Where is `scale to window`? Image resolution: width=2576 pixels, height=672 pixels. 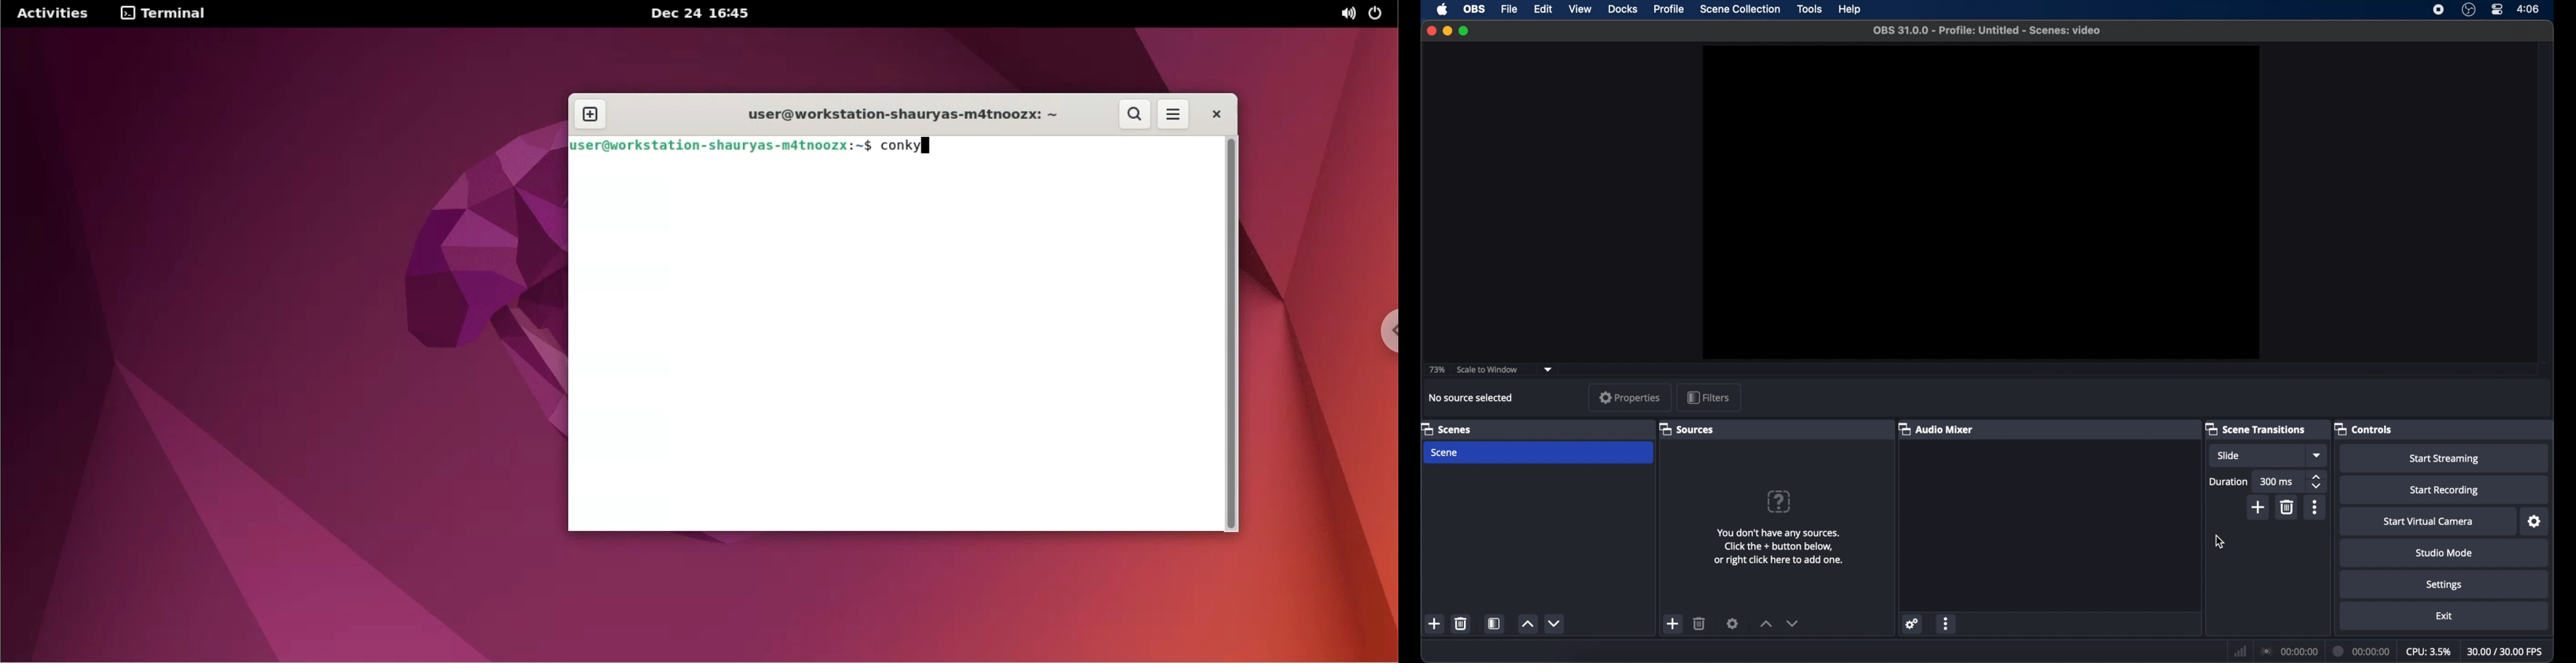
scale to window is located at coordinates (1487, 368).